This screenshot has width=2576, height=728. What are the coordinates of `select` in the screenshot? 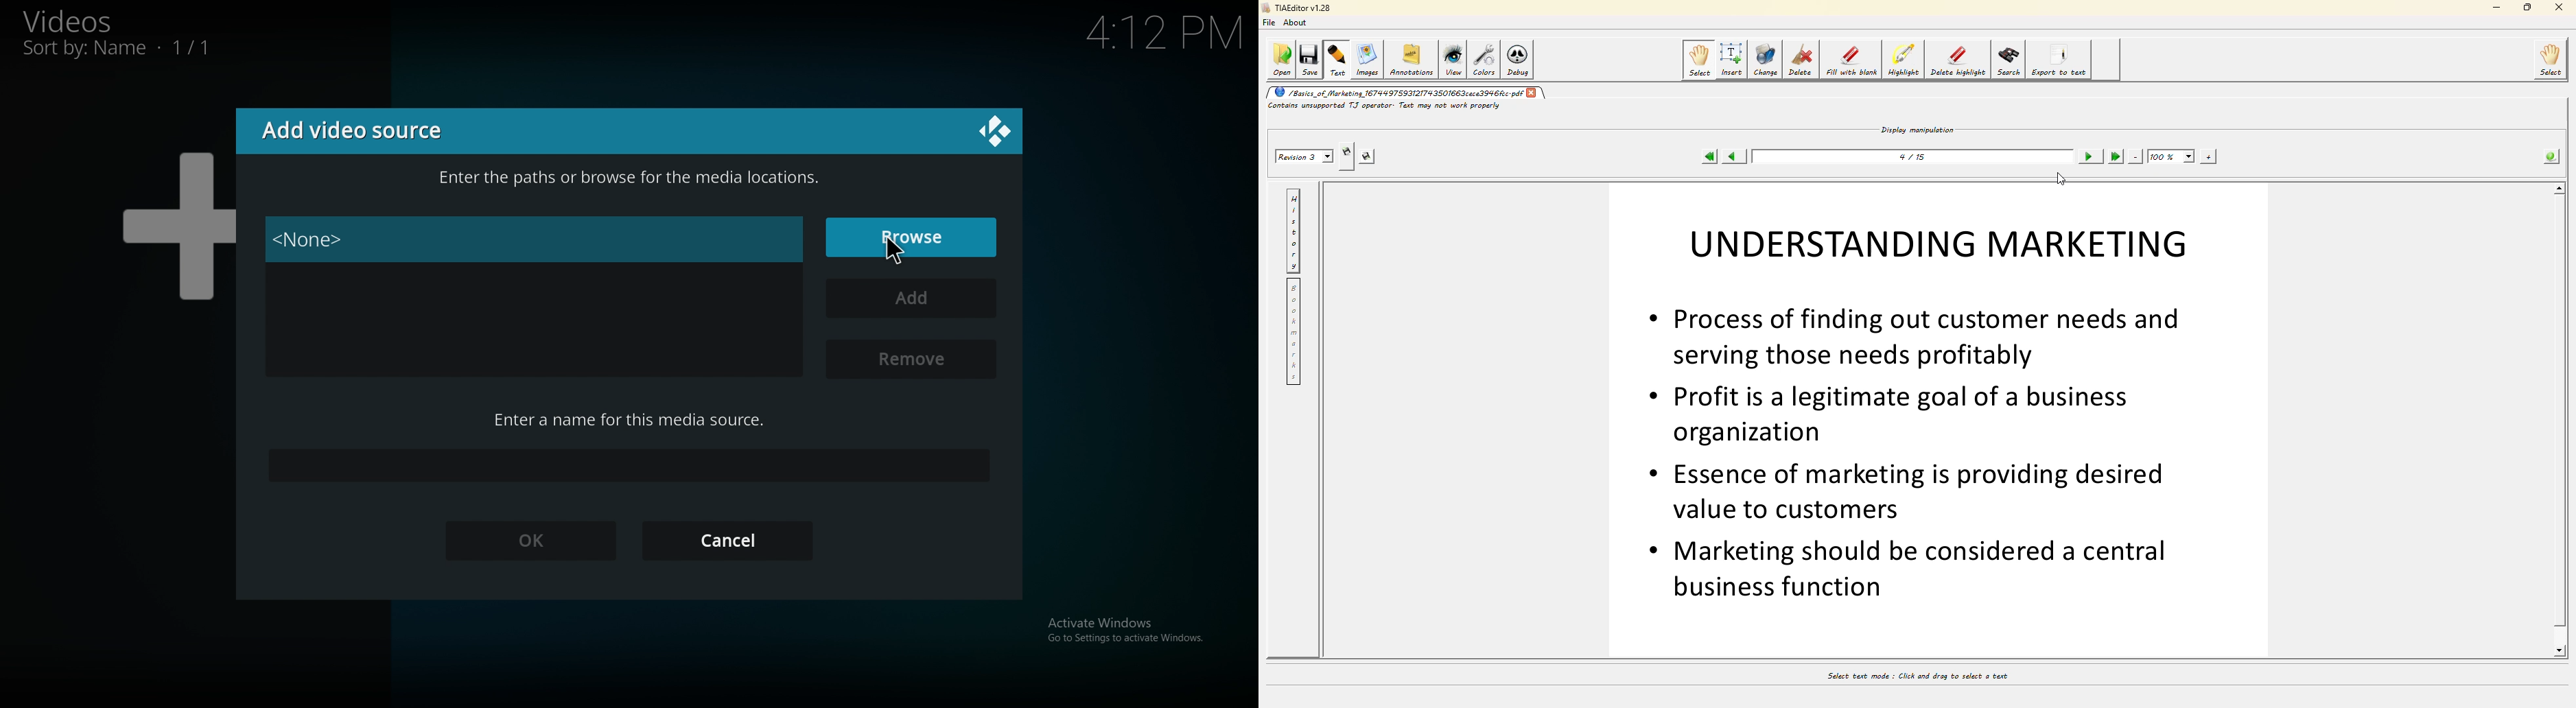 It's located at (2549, 60).